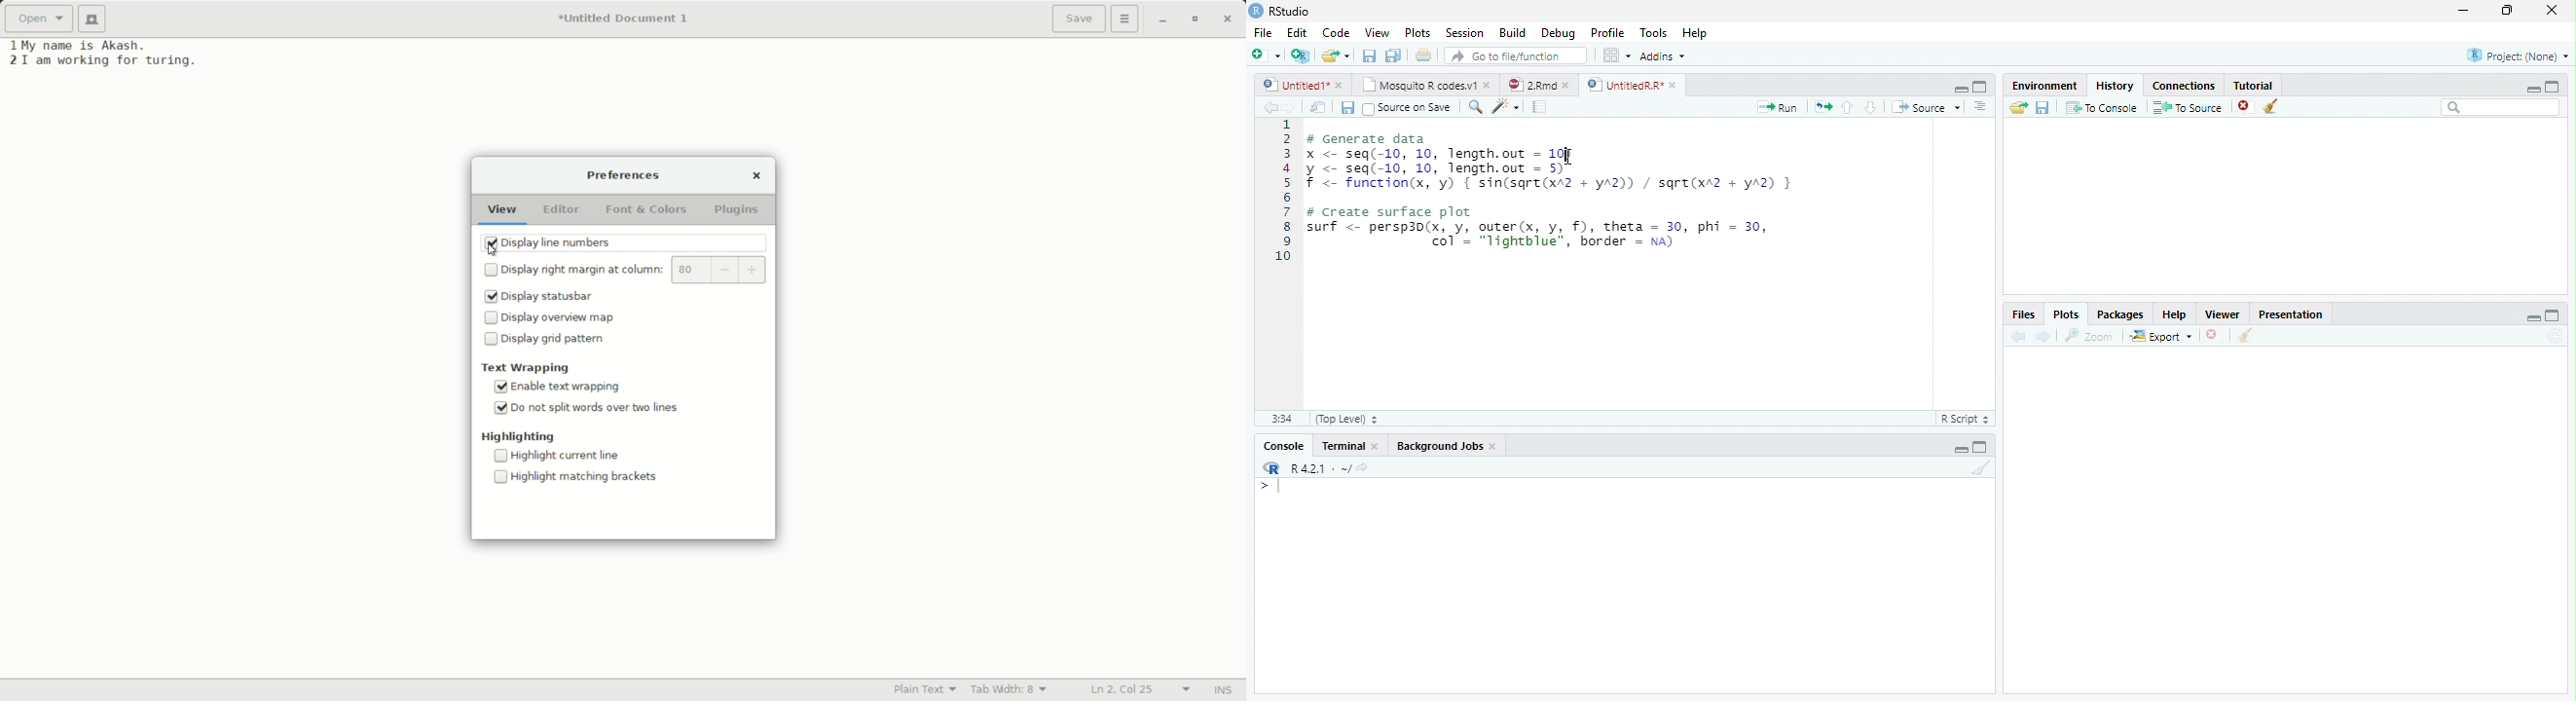  I want to click on R, so click(1270, 467).